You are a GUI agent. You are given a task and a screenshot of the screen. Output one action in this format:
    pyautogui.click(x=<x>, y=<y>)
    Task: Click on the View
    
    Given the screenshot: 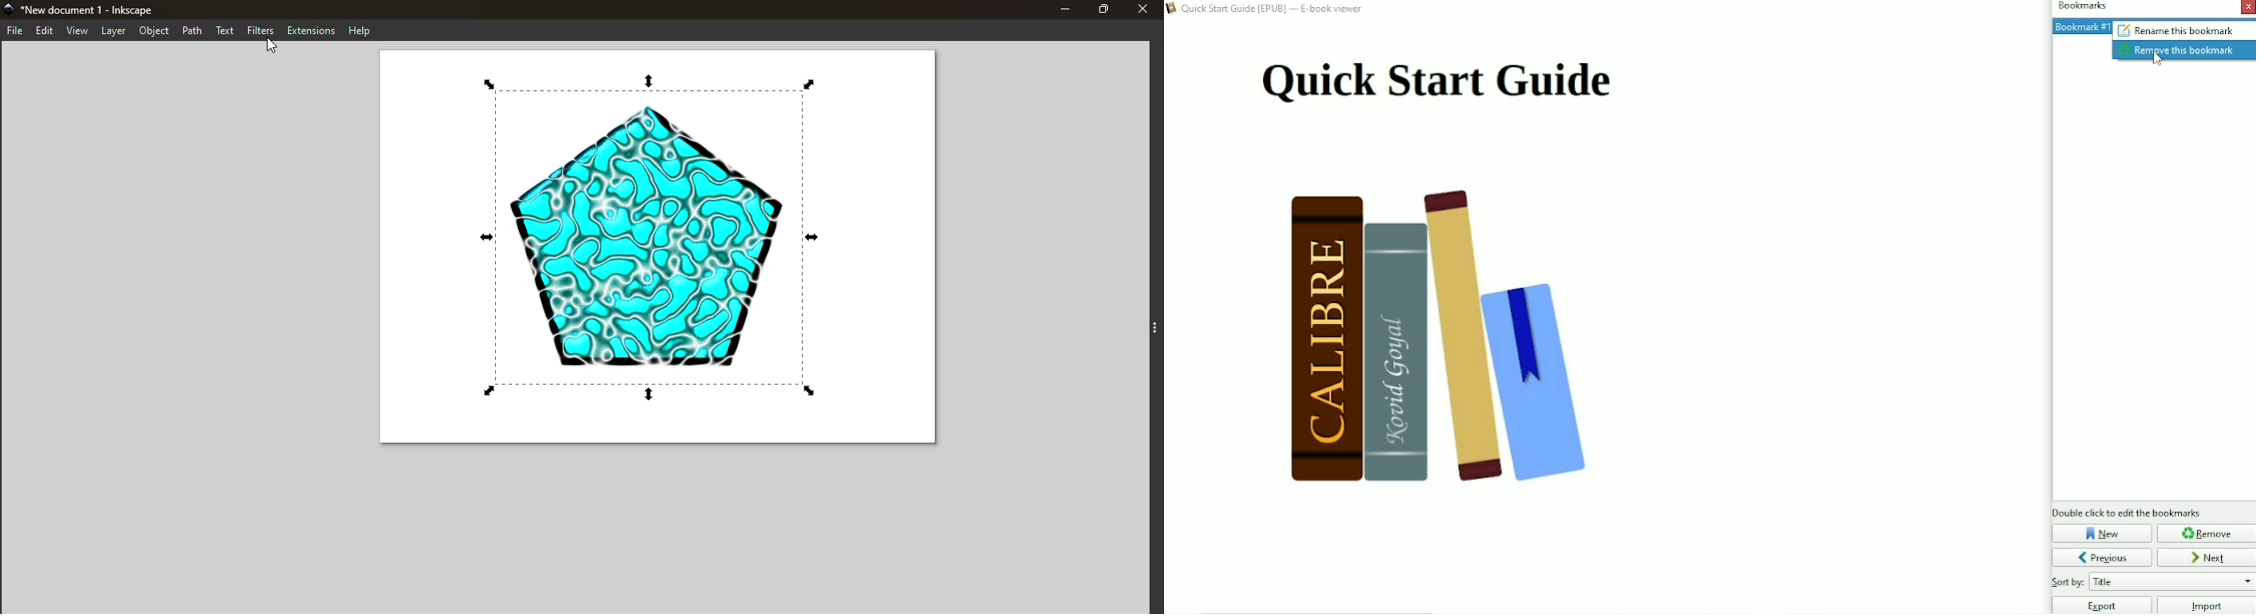 What is the action you would take?
    pyautogui.click(x=78, y=32)
    